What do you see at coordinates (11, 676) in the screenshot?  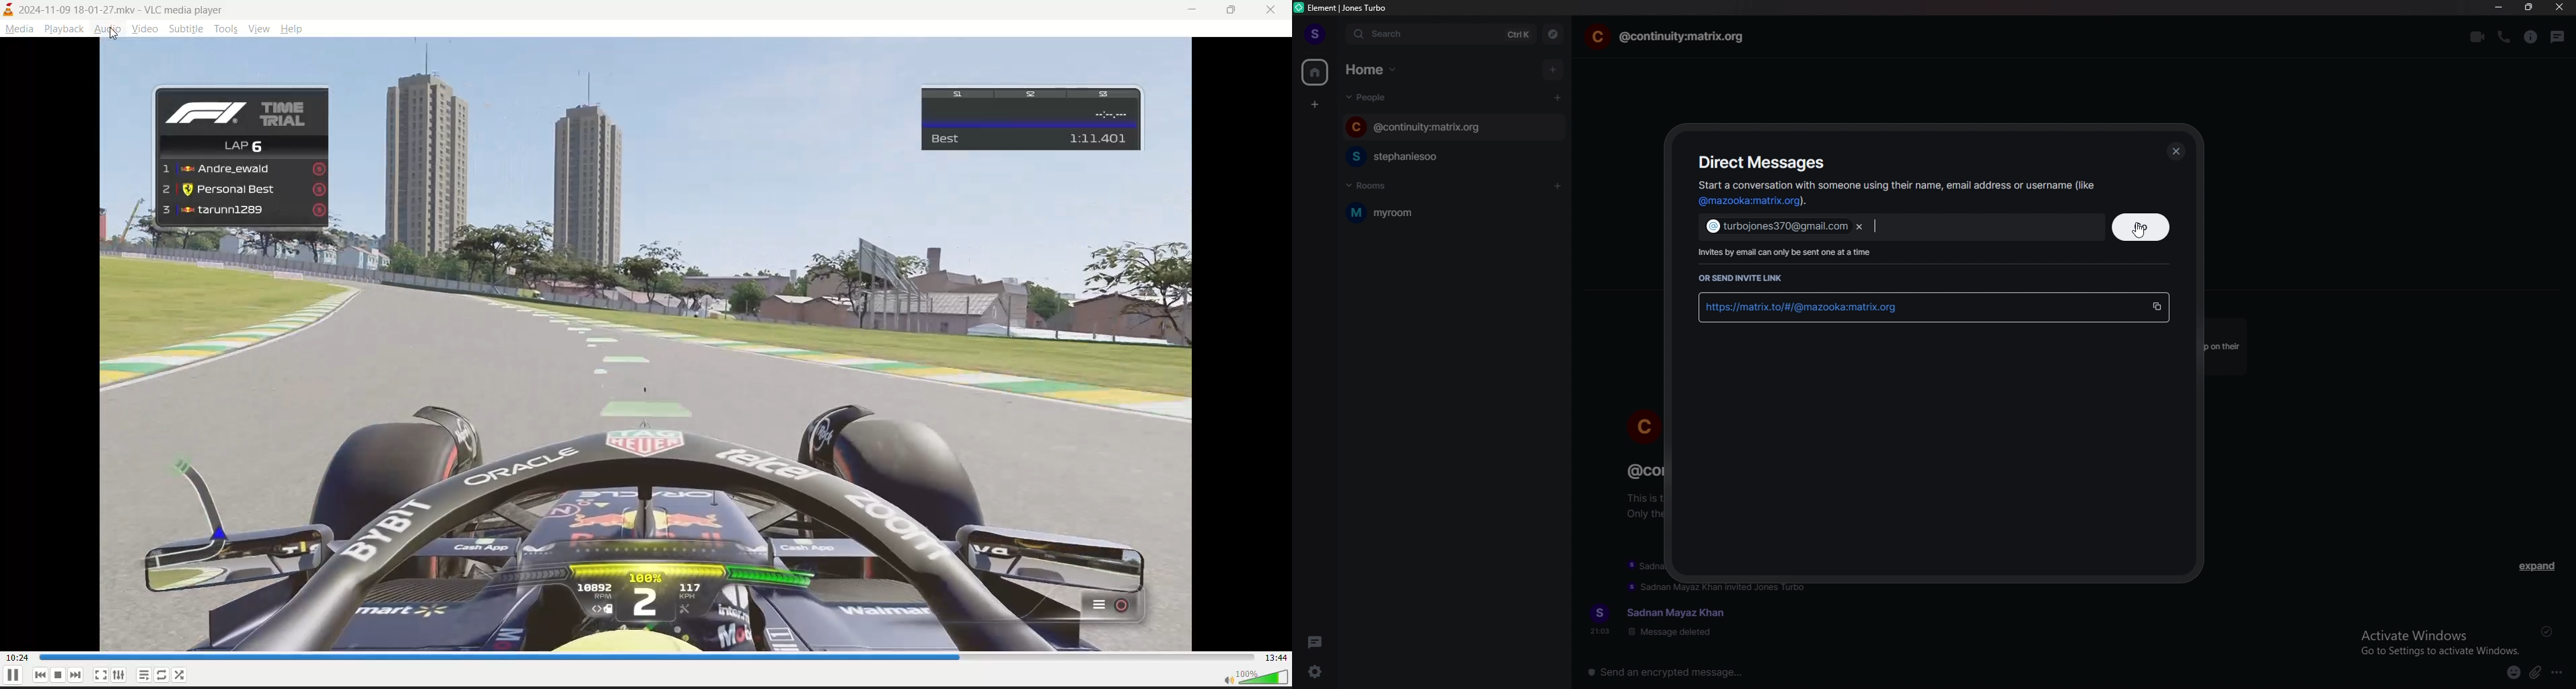 I see `pause` at bounding box center [11, 676].